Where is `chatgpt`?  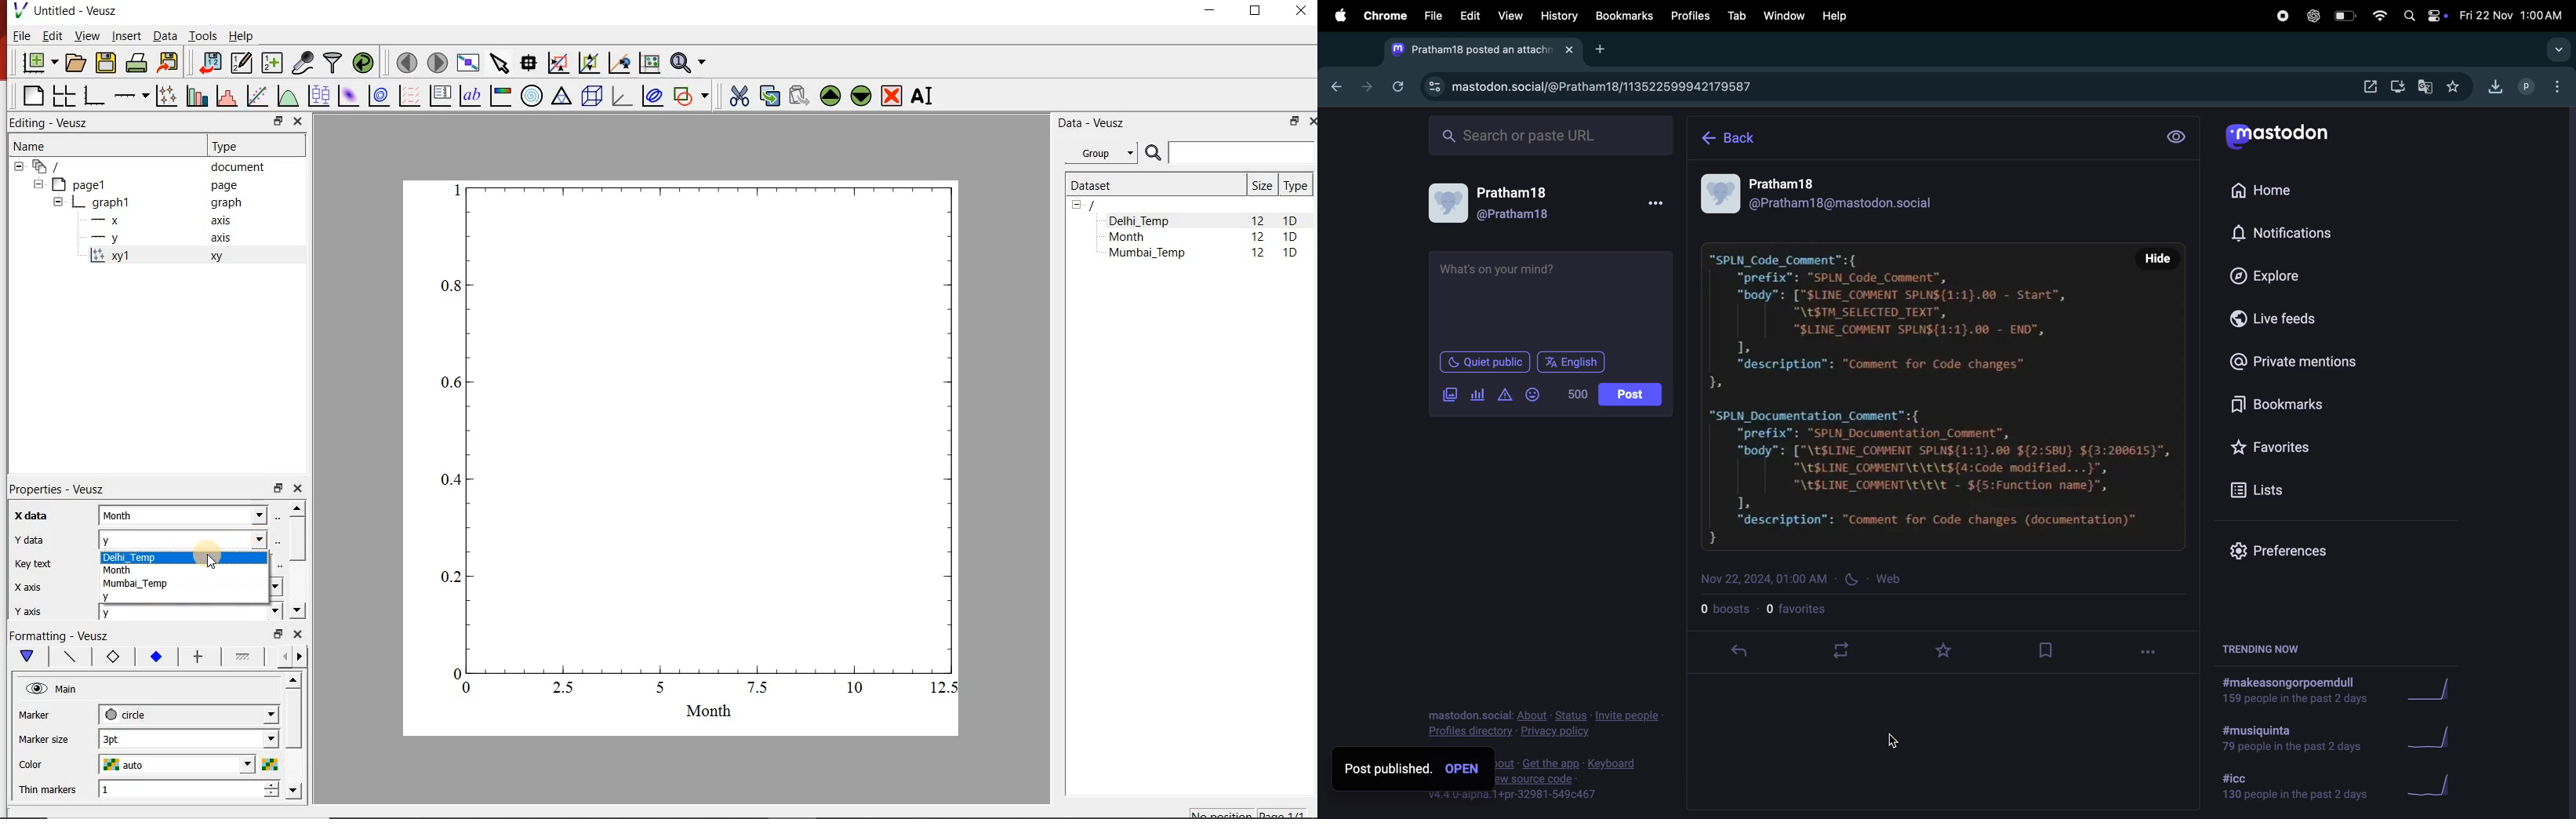
chatgpt is located at coordinates (2311, 16).